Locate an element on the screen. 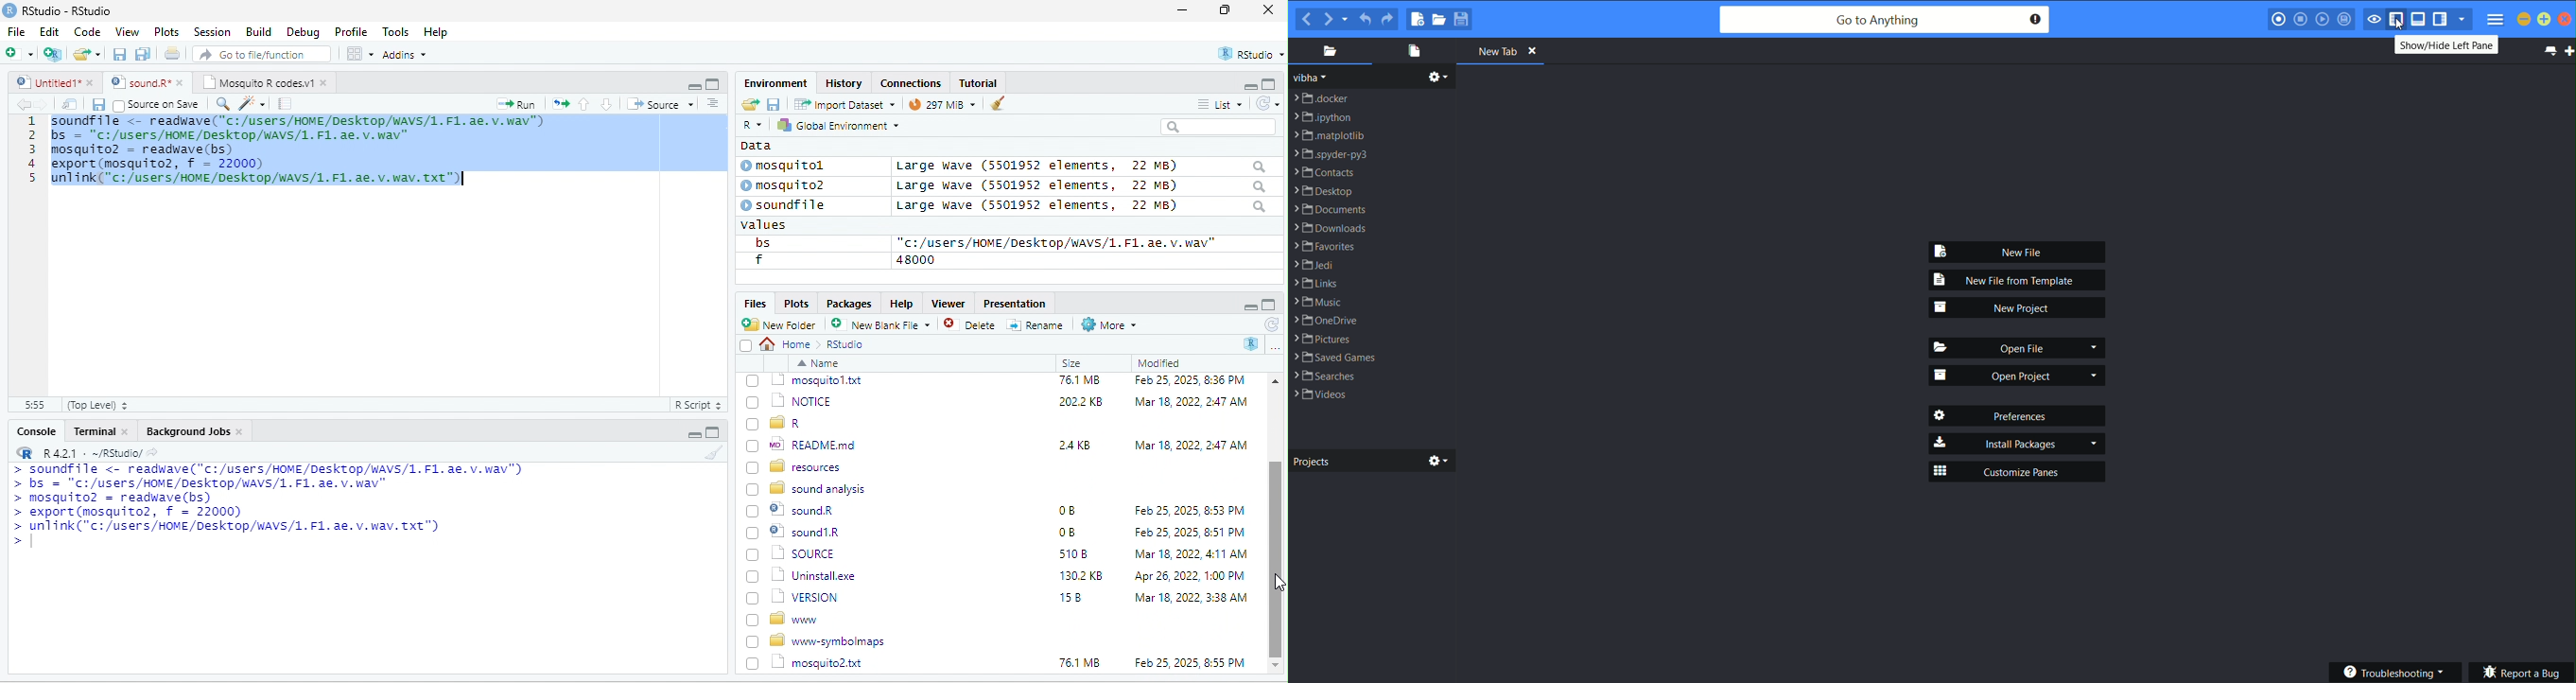 Image resolution: width=2576 pixels, height=700 pixels. a Ee mL aaa ee a oe LTE ETT a
> bs = "C:/users/HOME/DeskTop/wAVS/1. F1. ae. v. wav"
> mosquito? = readwave(bs)
> export (mosquito2, f = 22000)
> unlink("c:/users/HOME/Desktop/WAVS/1. F1. ae. v. wav. Txt")
> is located at coordinates (298, 524).